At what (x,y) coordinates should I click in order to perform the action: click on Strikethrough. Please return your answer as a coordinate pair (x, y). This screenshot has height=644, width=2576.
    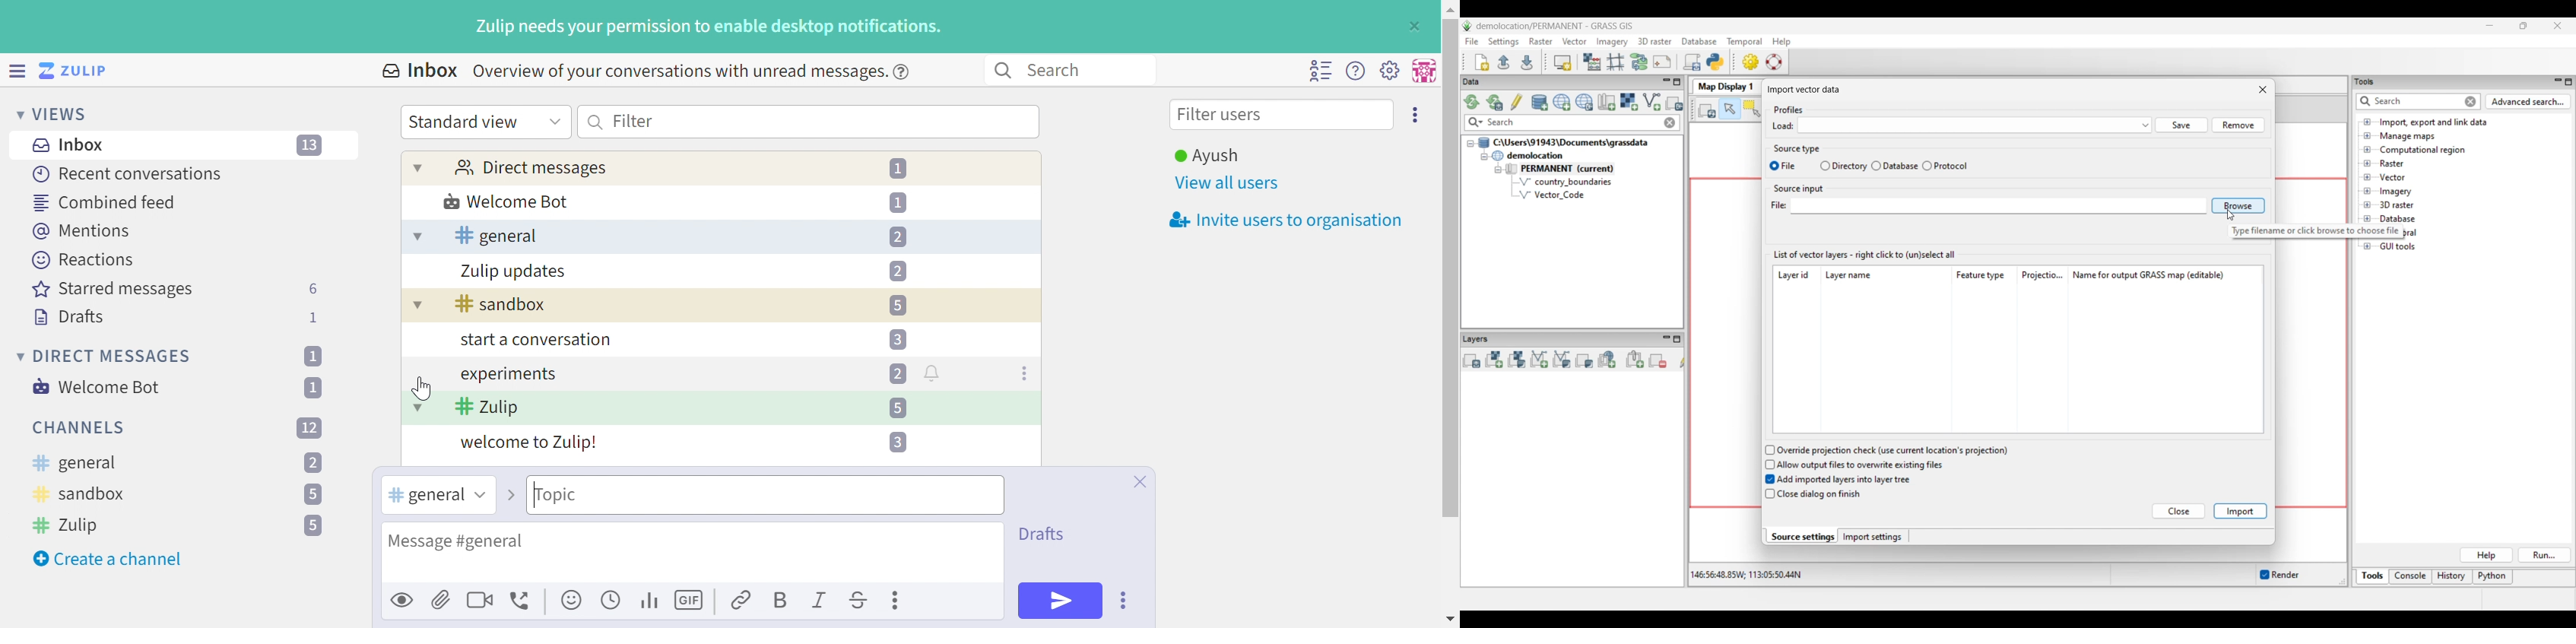
    Looking at the image, I should click on (859, 602).